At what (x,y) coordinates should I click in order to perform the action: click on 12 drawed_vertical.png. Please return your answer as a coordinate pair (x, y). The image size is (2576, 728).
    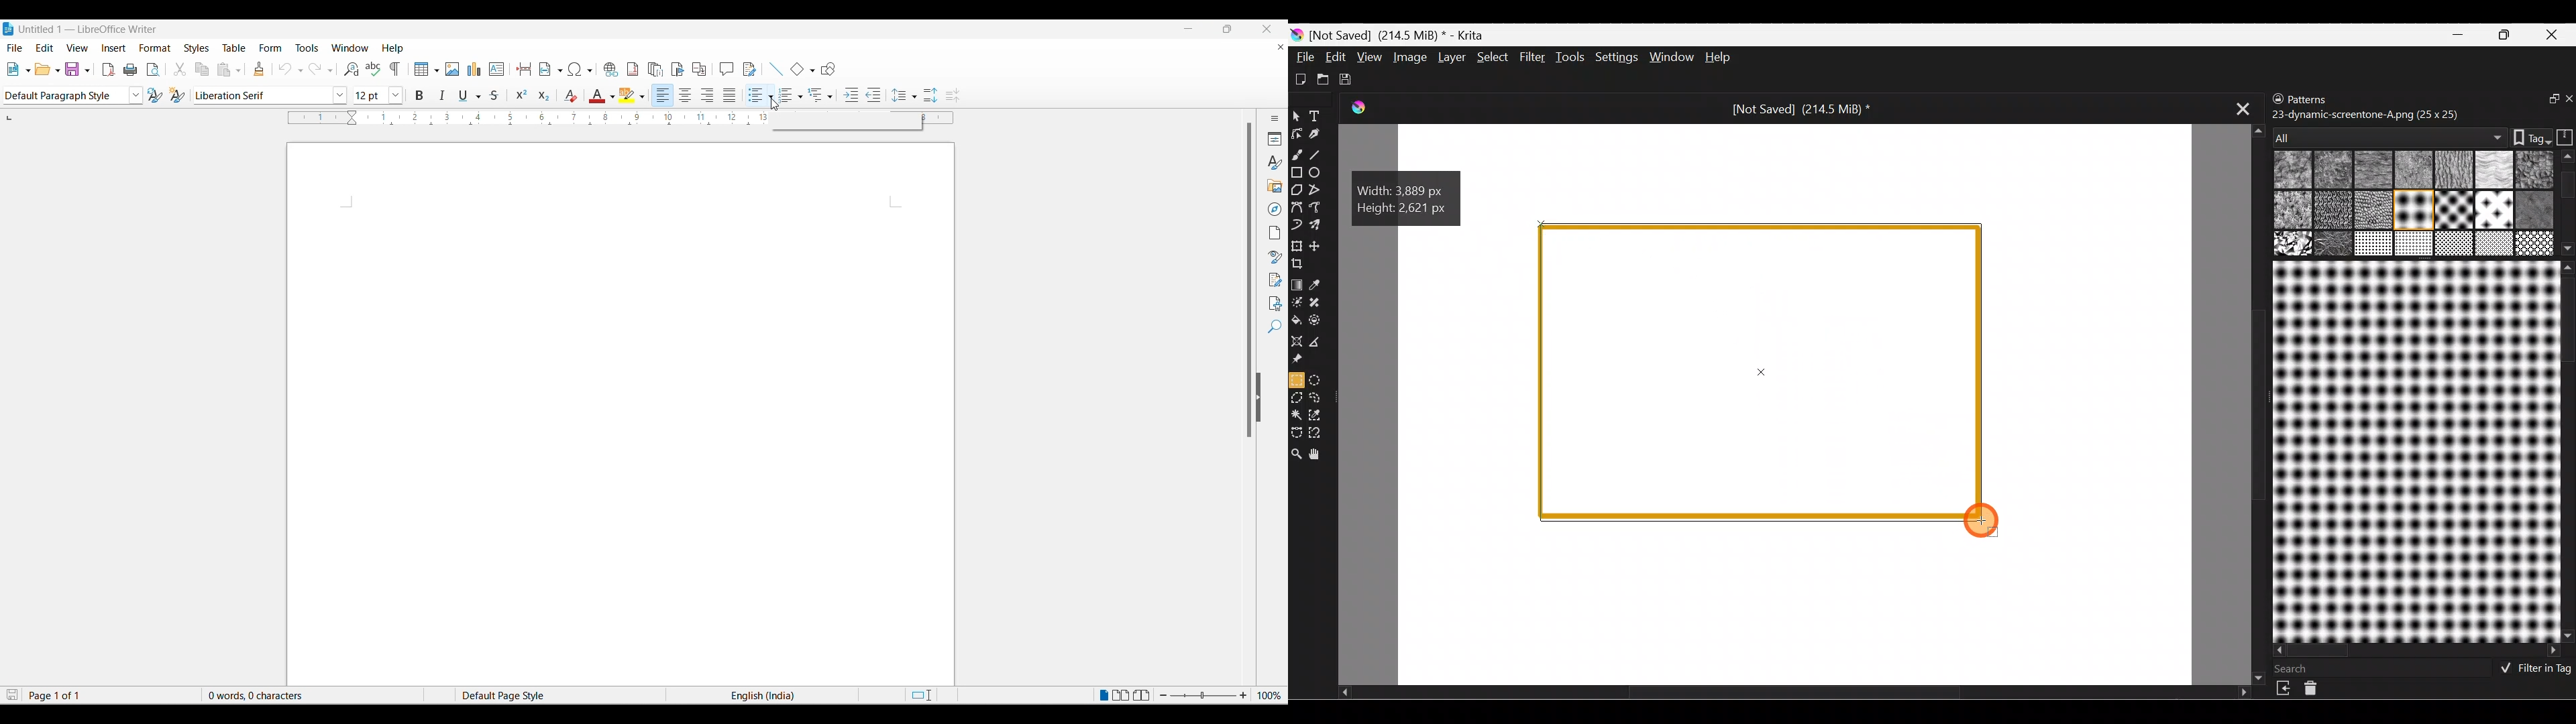
    Looking at the image, I should click on (2494, 209).